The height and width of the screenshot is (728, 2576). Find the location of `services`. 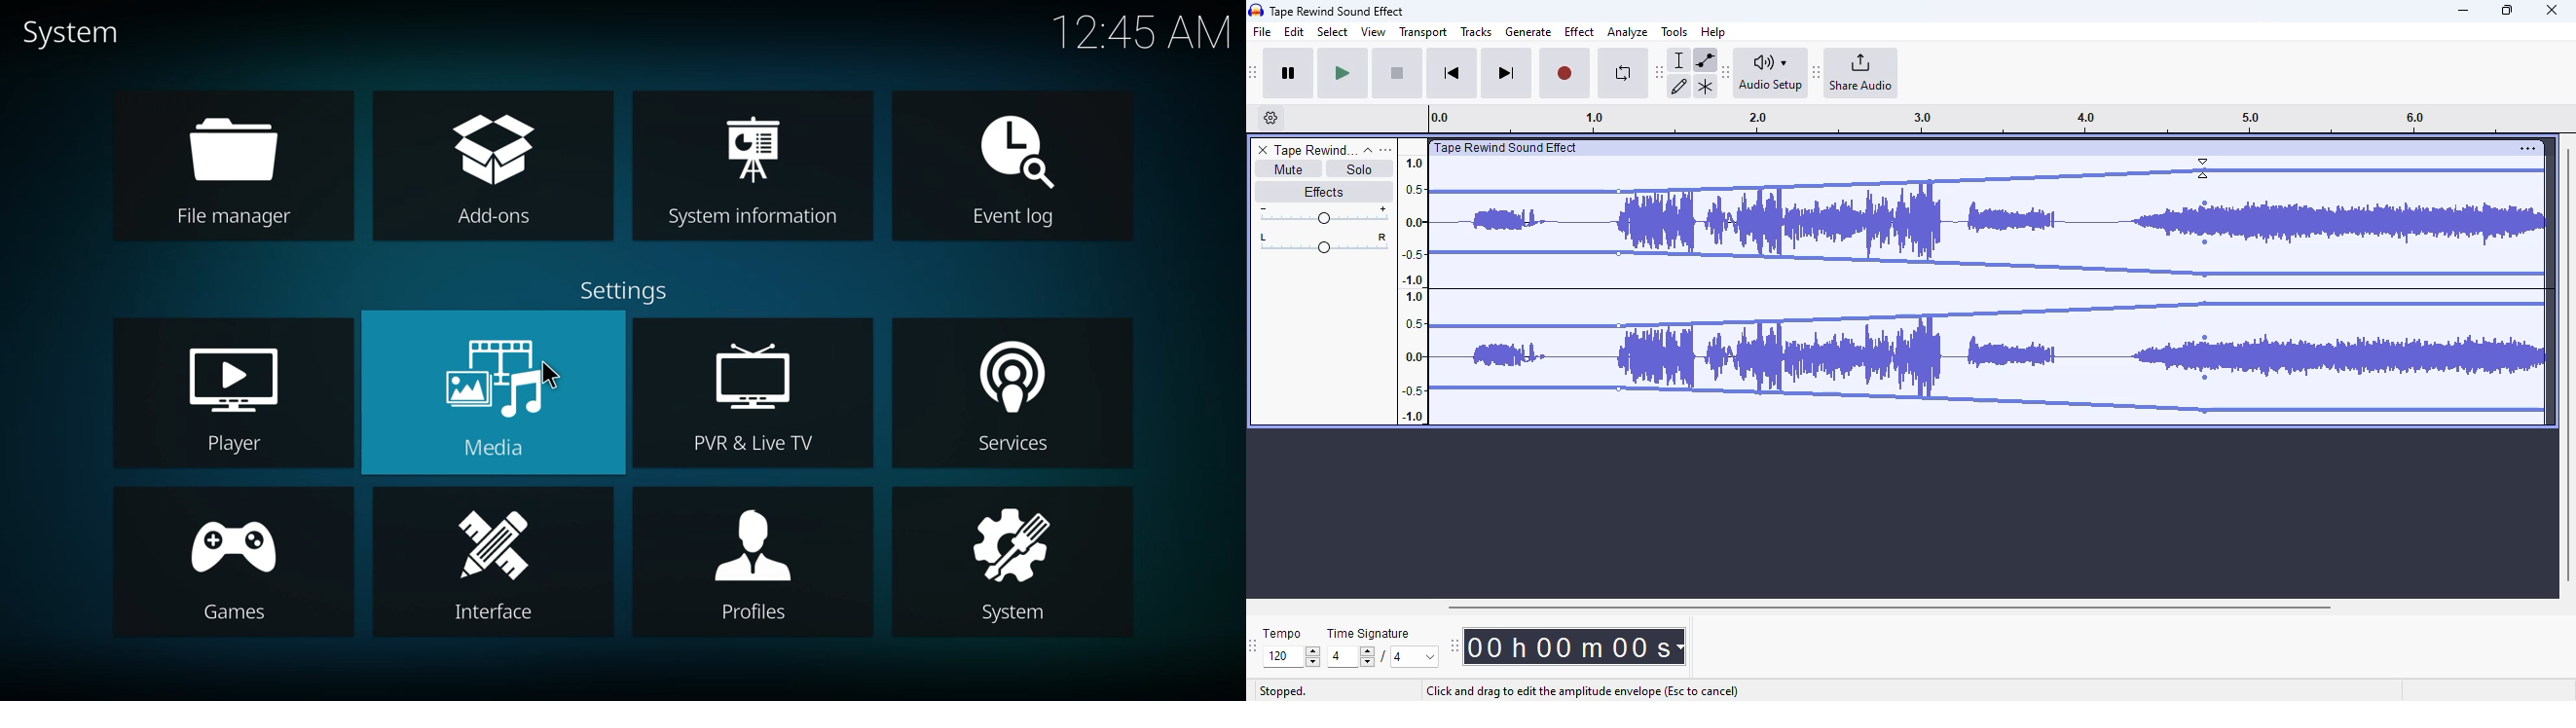

services is located at coordinates (1010, 395).